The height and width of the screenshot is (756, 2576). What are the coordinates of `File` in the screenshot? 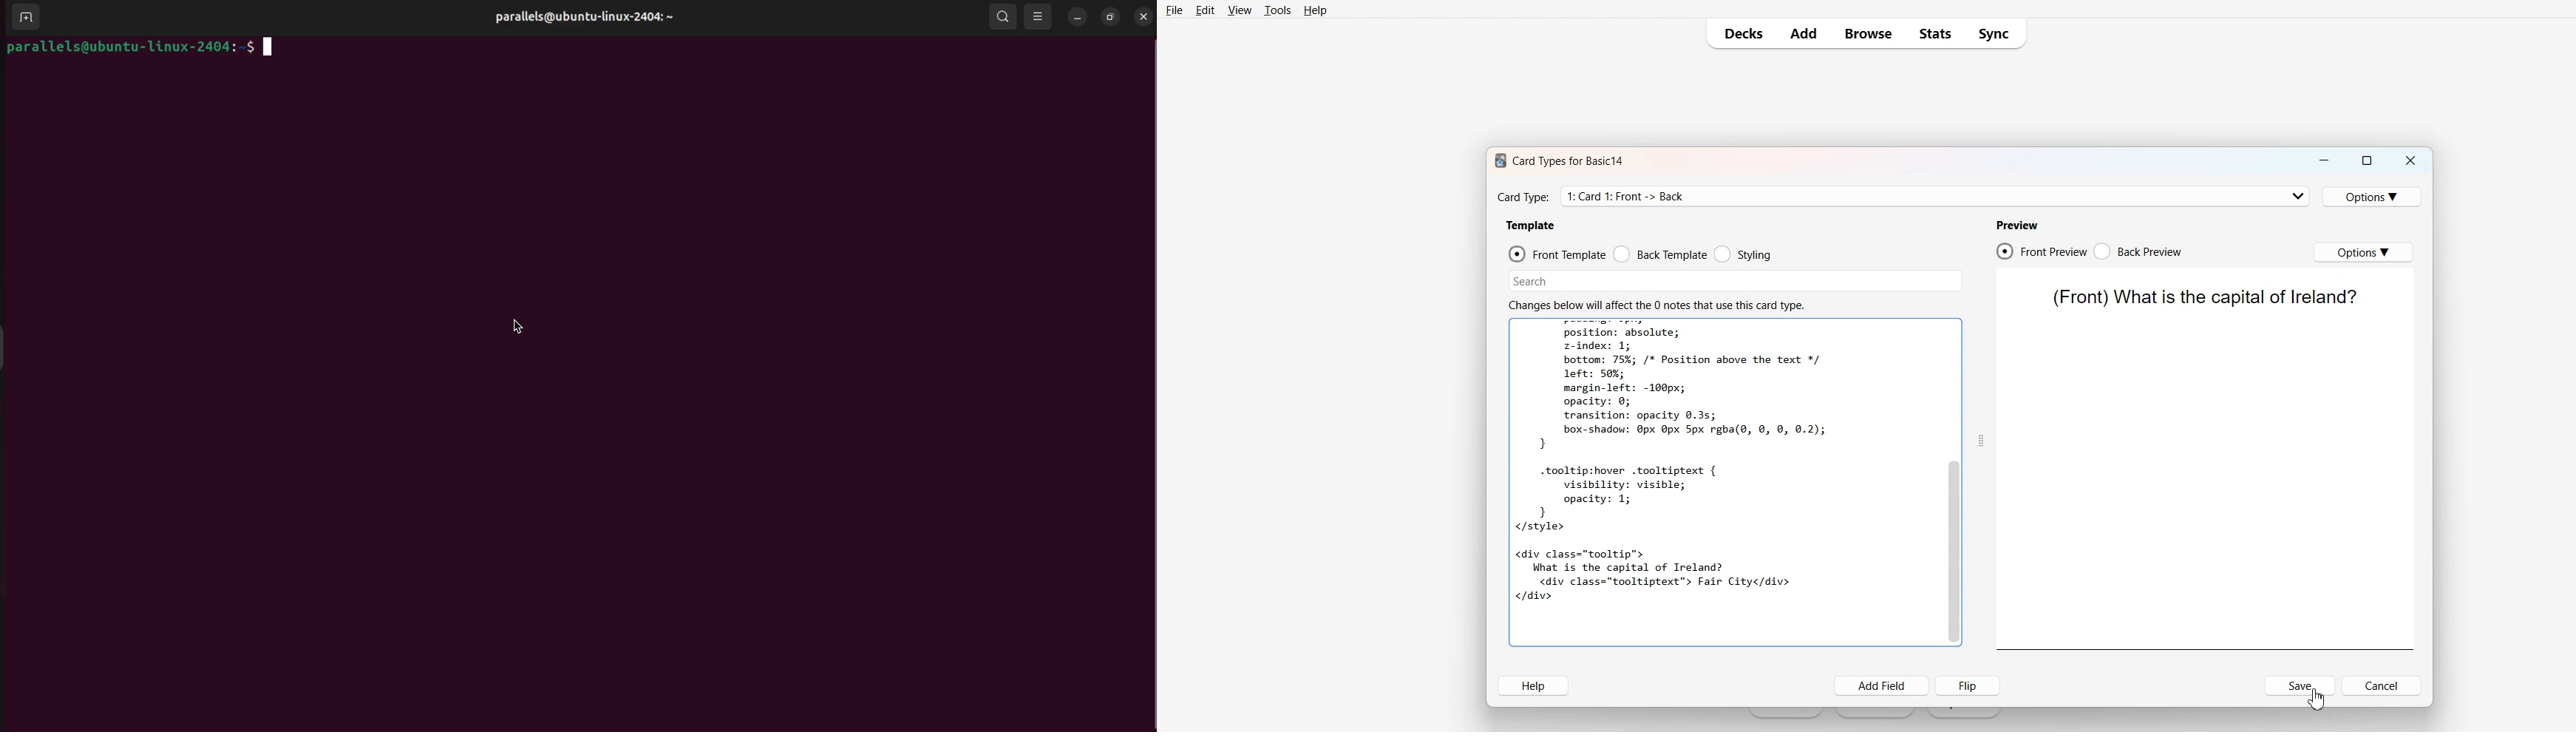 It's located at (1175, 10).